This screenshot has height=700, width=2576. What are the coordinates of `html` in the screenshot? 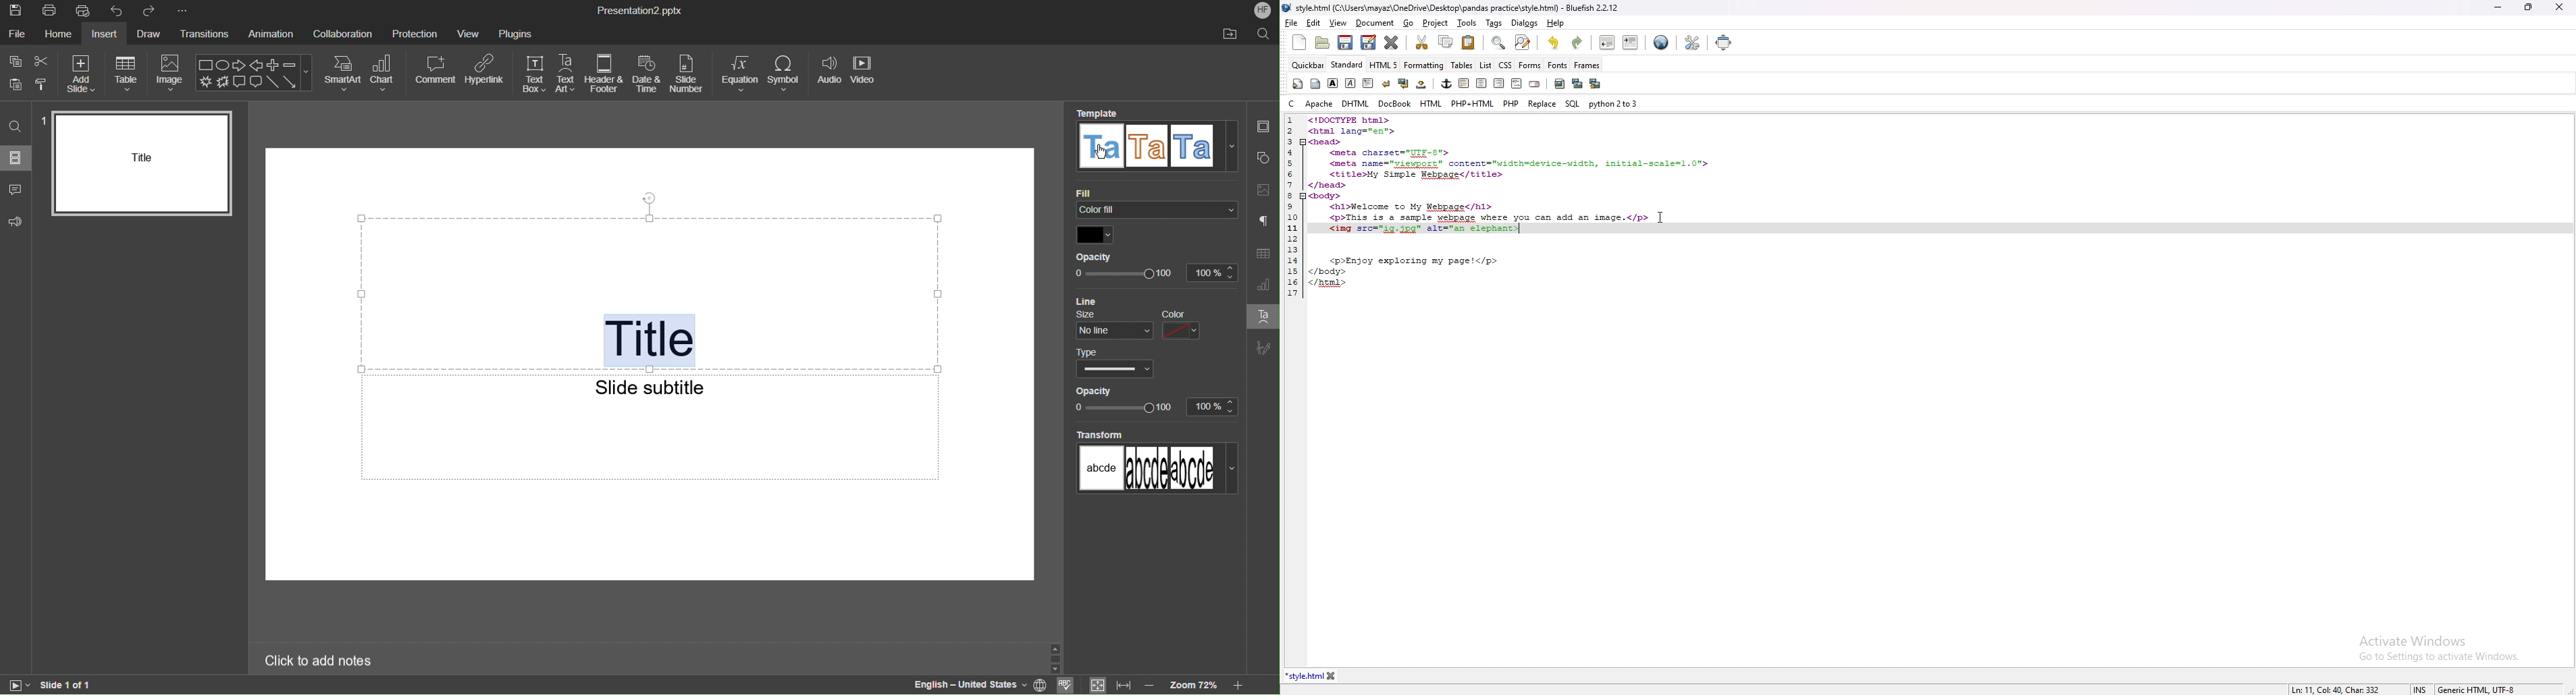 It's located at (1431, 104).